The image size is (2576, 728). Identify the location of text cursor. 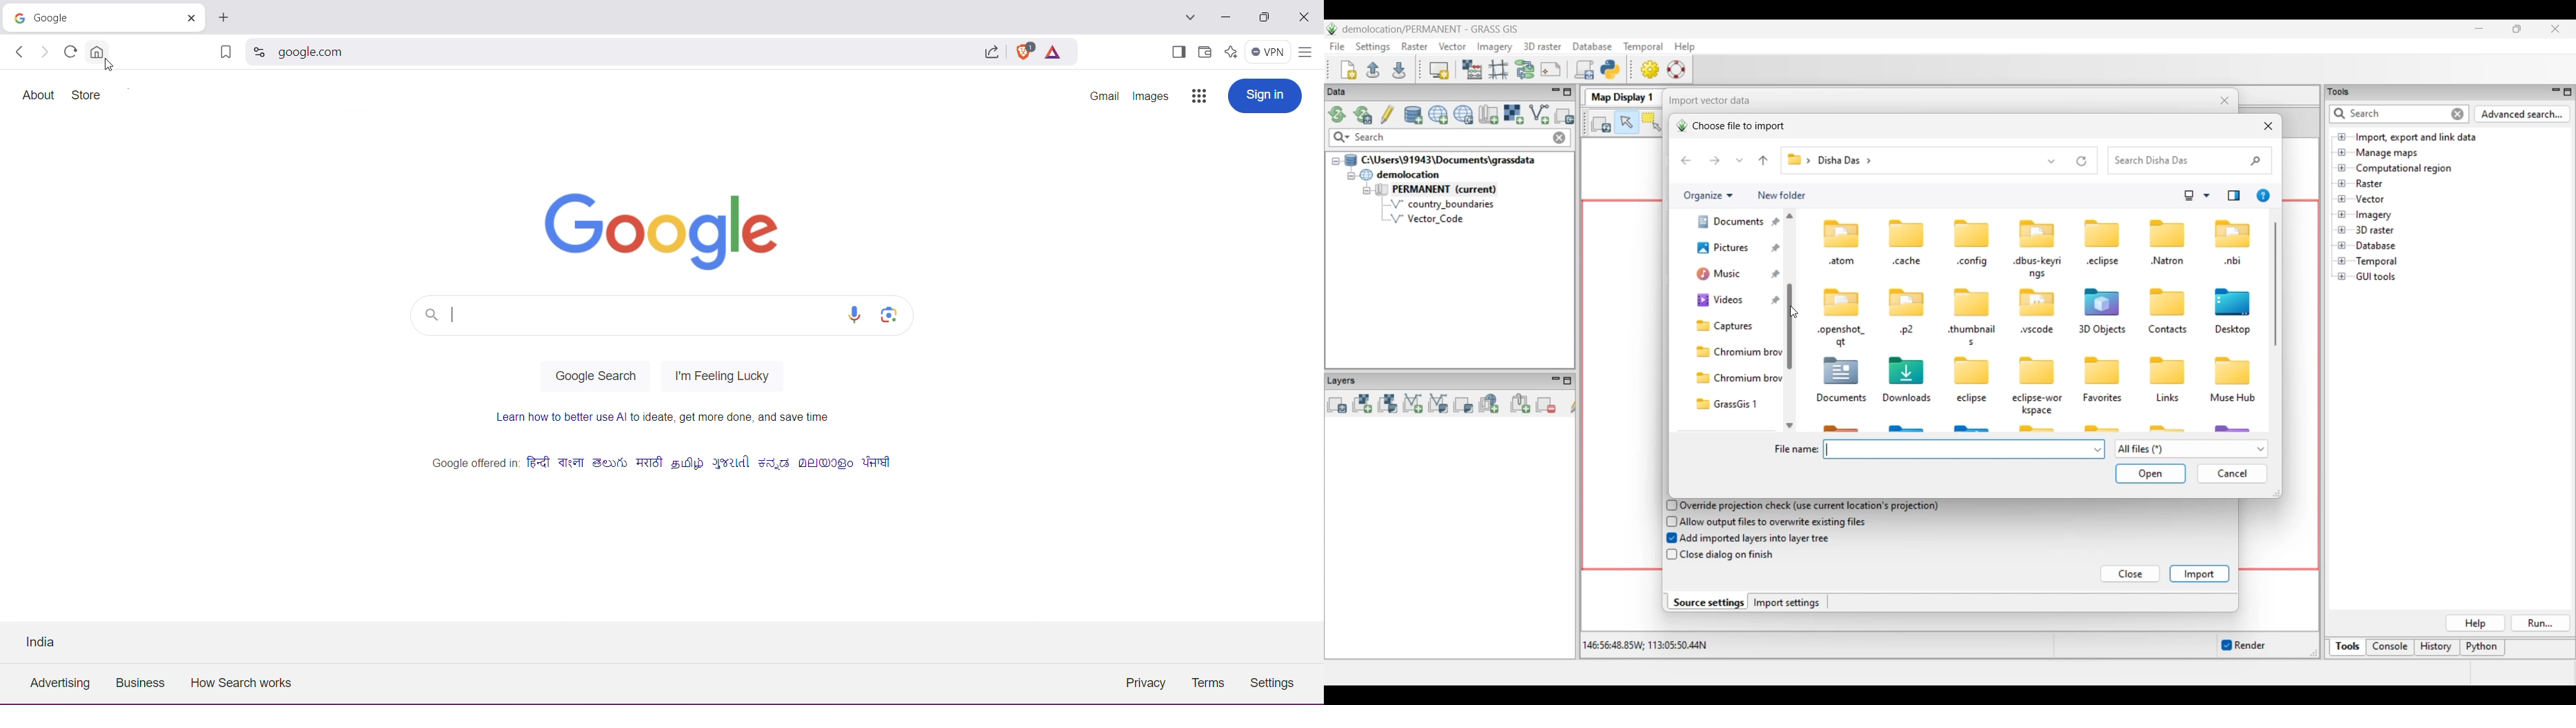
(452, 310).